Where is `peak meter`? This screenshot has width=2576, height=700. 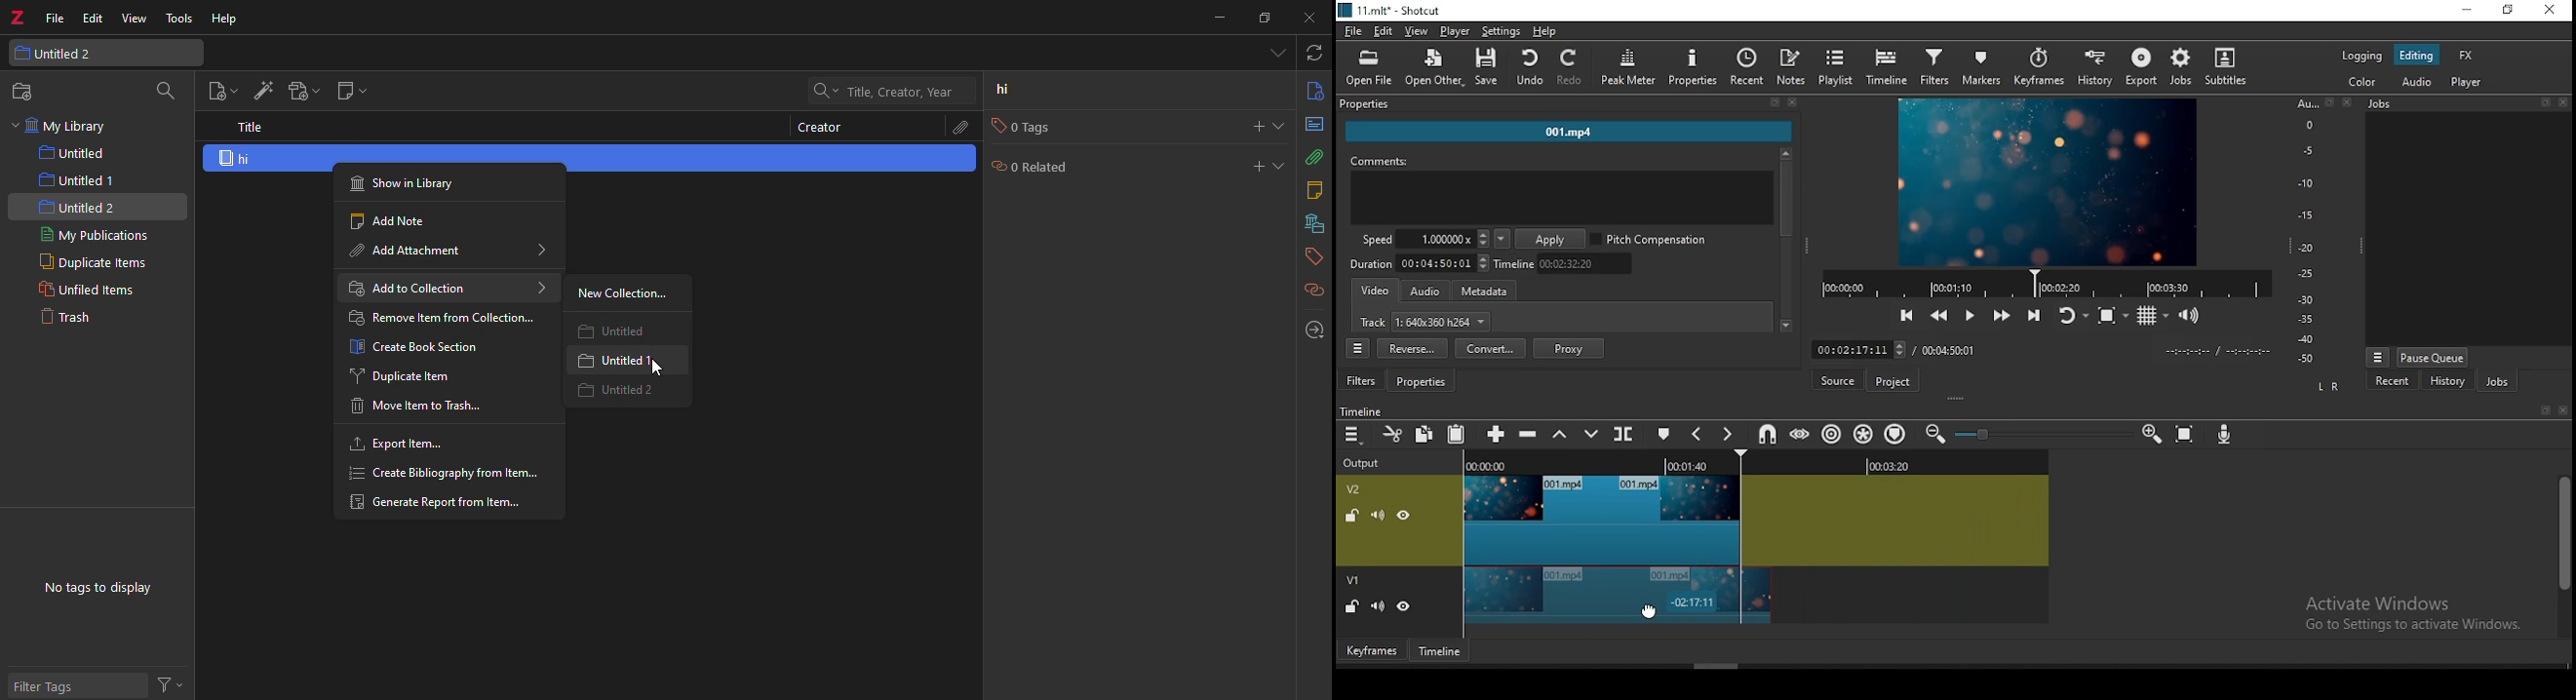
peak meter is located at coordinates (1629, 66).